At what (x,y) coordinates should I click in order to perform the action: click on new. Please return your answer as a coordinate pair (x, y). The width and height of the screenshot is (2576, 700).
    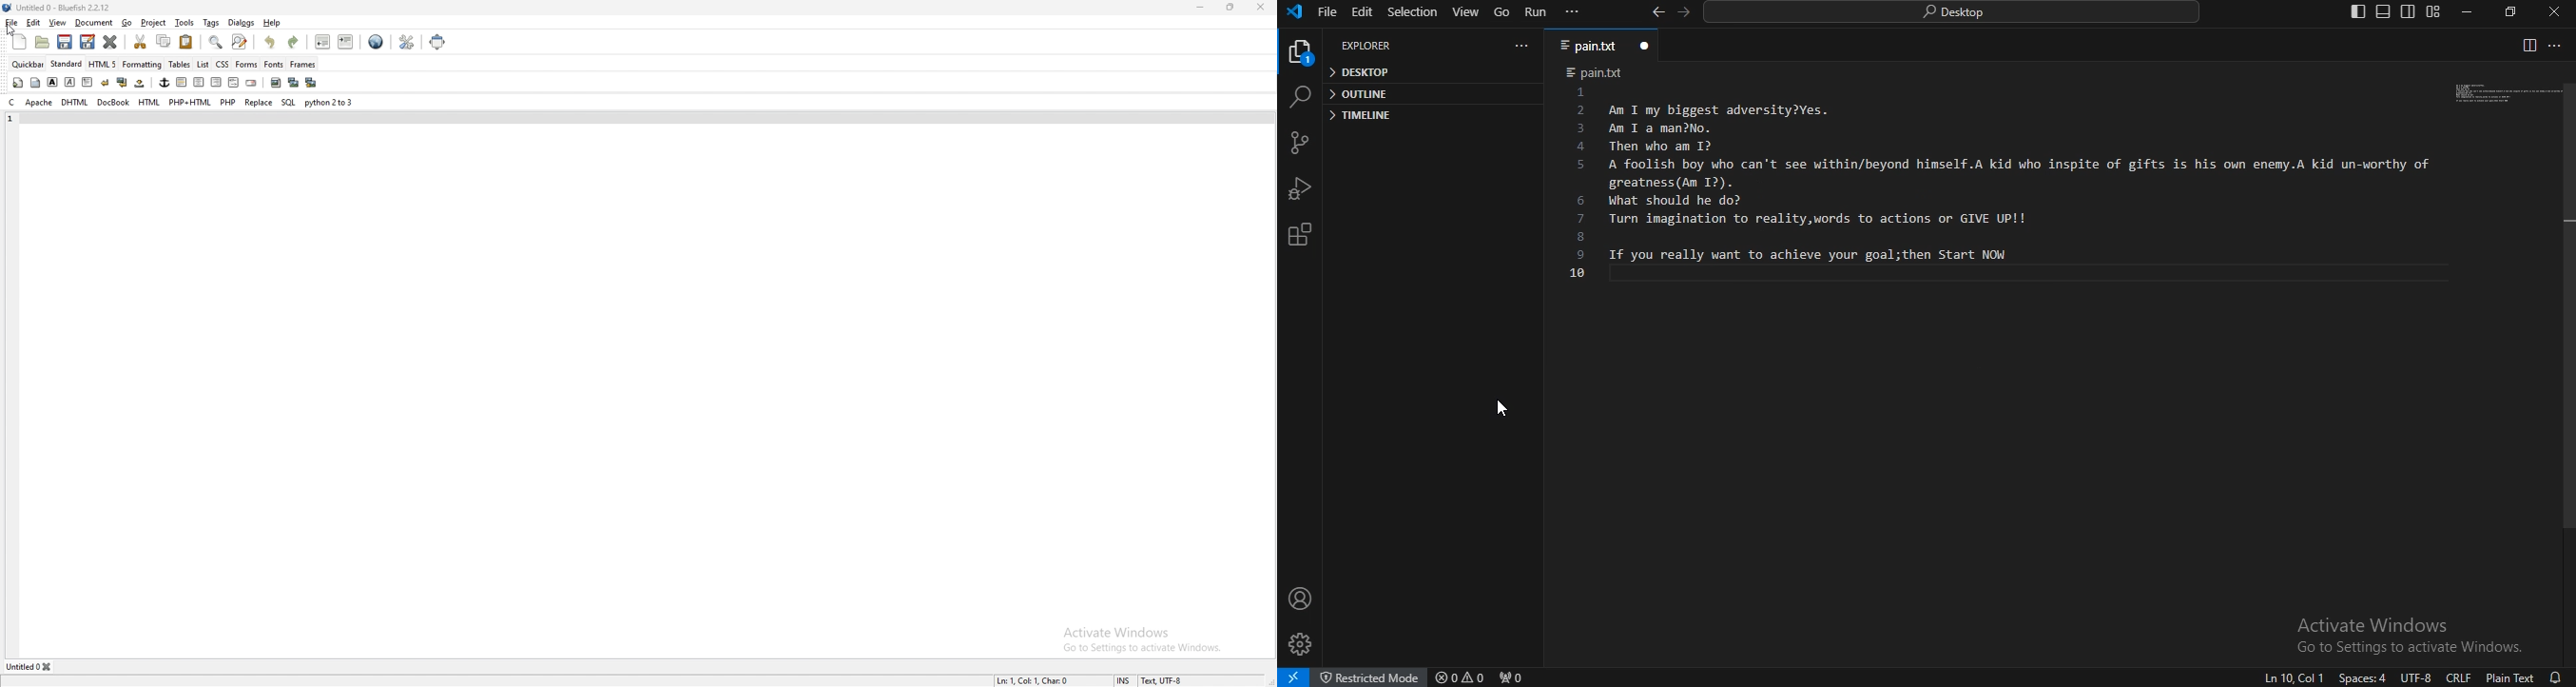
    Looking at the image, I should click on (19, 42).